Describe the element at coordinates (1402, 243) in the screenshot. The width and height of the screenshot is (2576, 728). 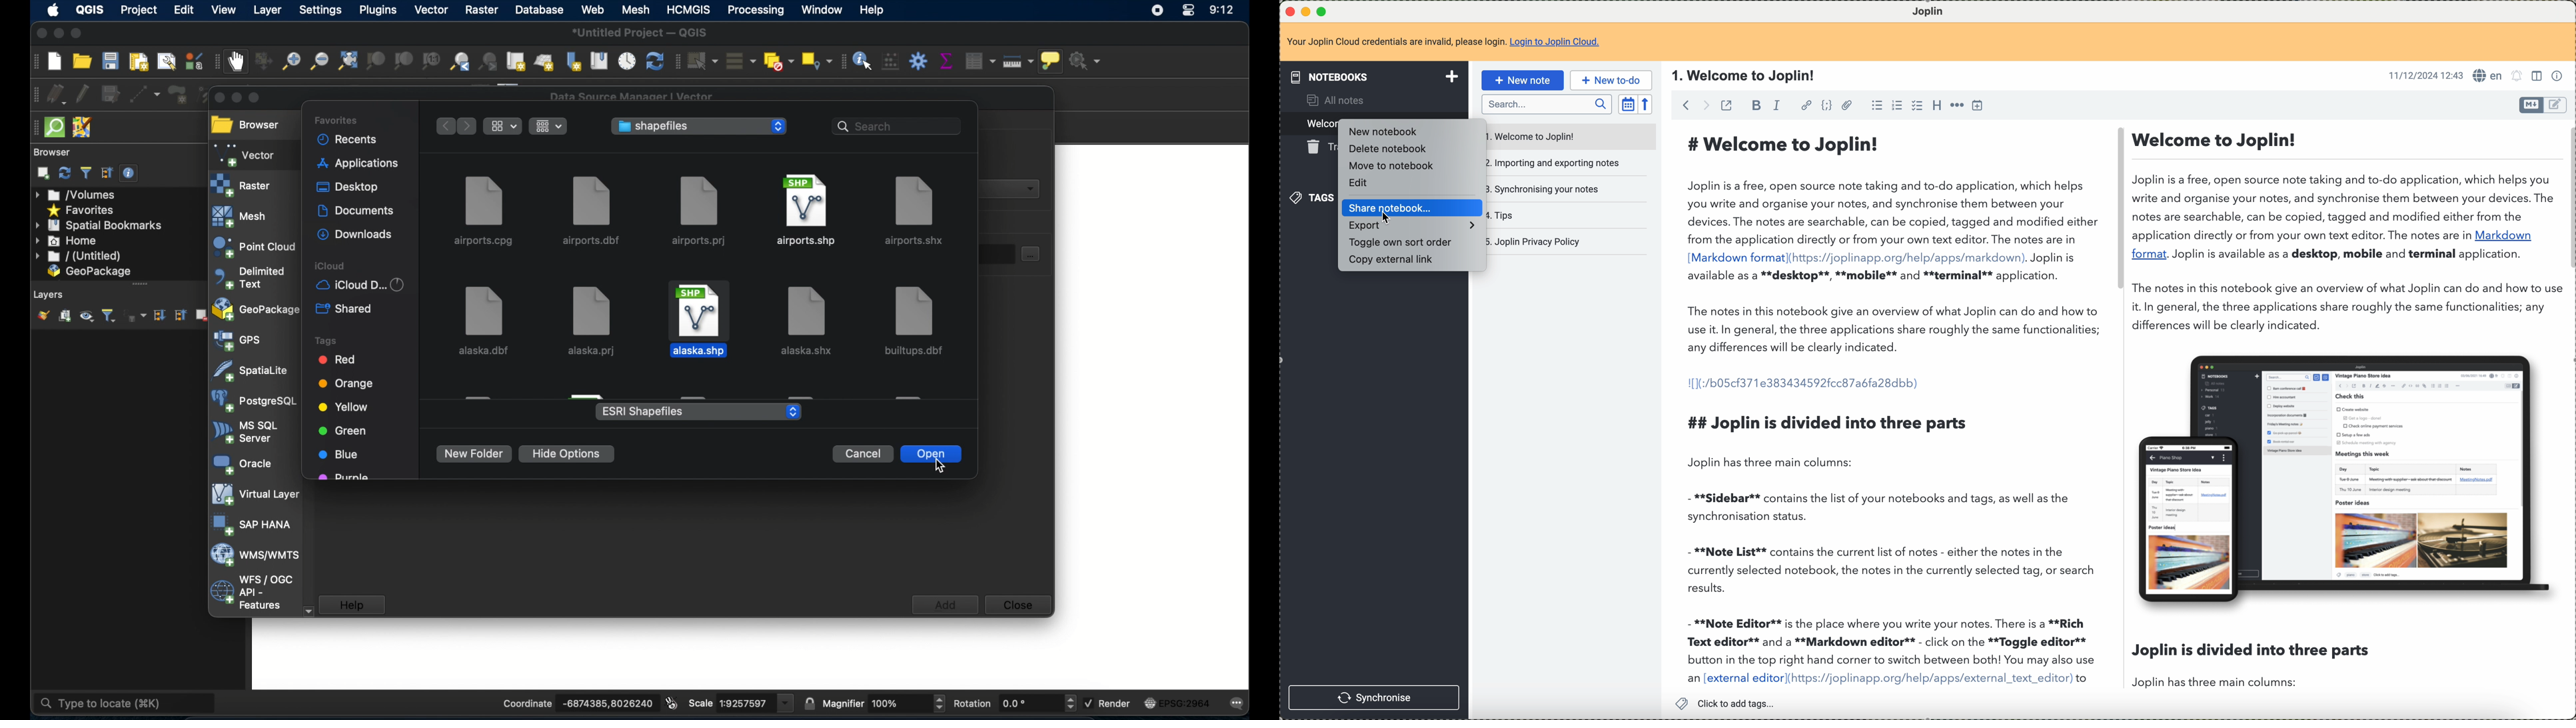
I see `toggle own sort order` at that location.